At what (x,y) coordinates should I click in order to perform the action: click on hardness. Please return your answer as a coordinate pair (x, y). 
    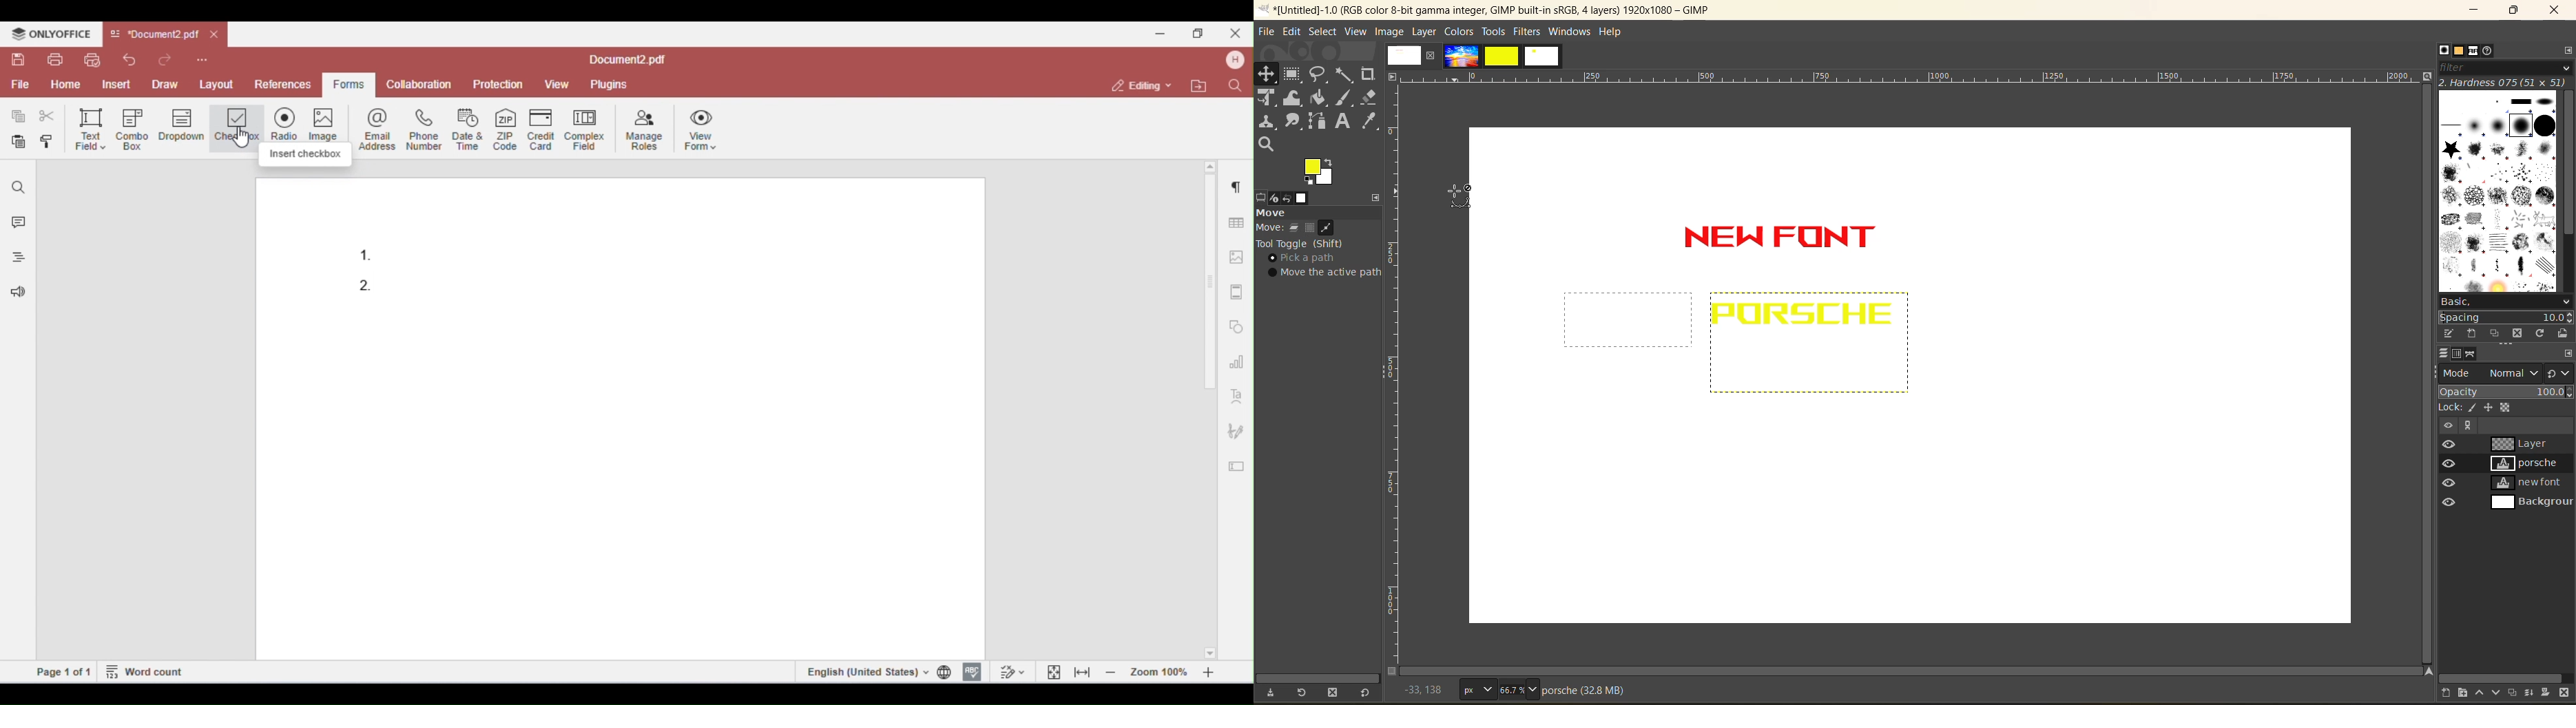
    Looking at the image, I should click on (2504, 83).